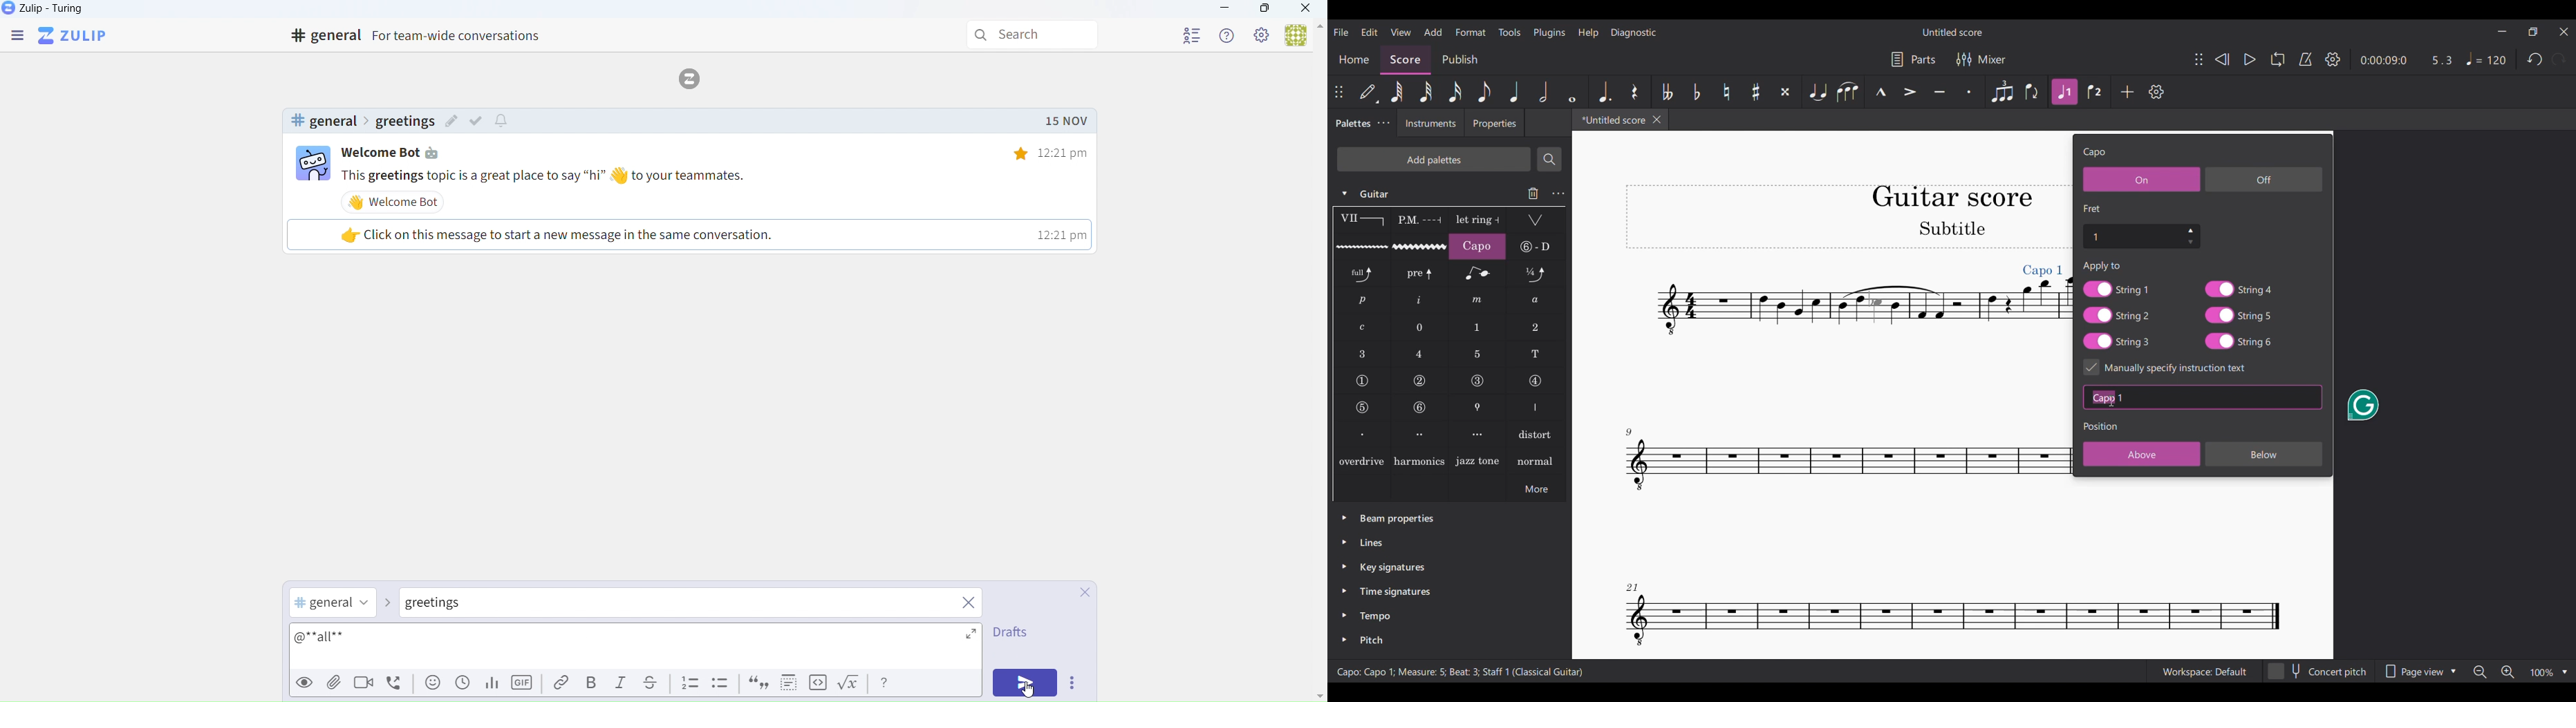 The width and height of the screenshot is (2576, 728). Describe the element at coordinates (2319, 671) in the screenshot. I see `Concert pitch toggle` at that location.